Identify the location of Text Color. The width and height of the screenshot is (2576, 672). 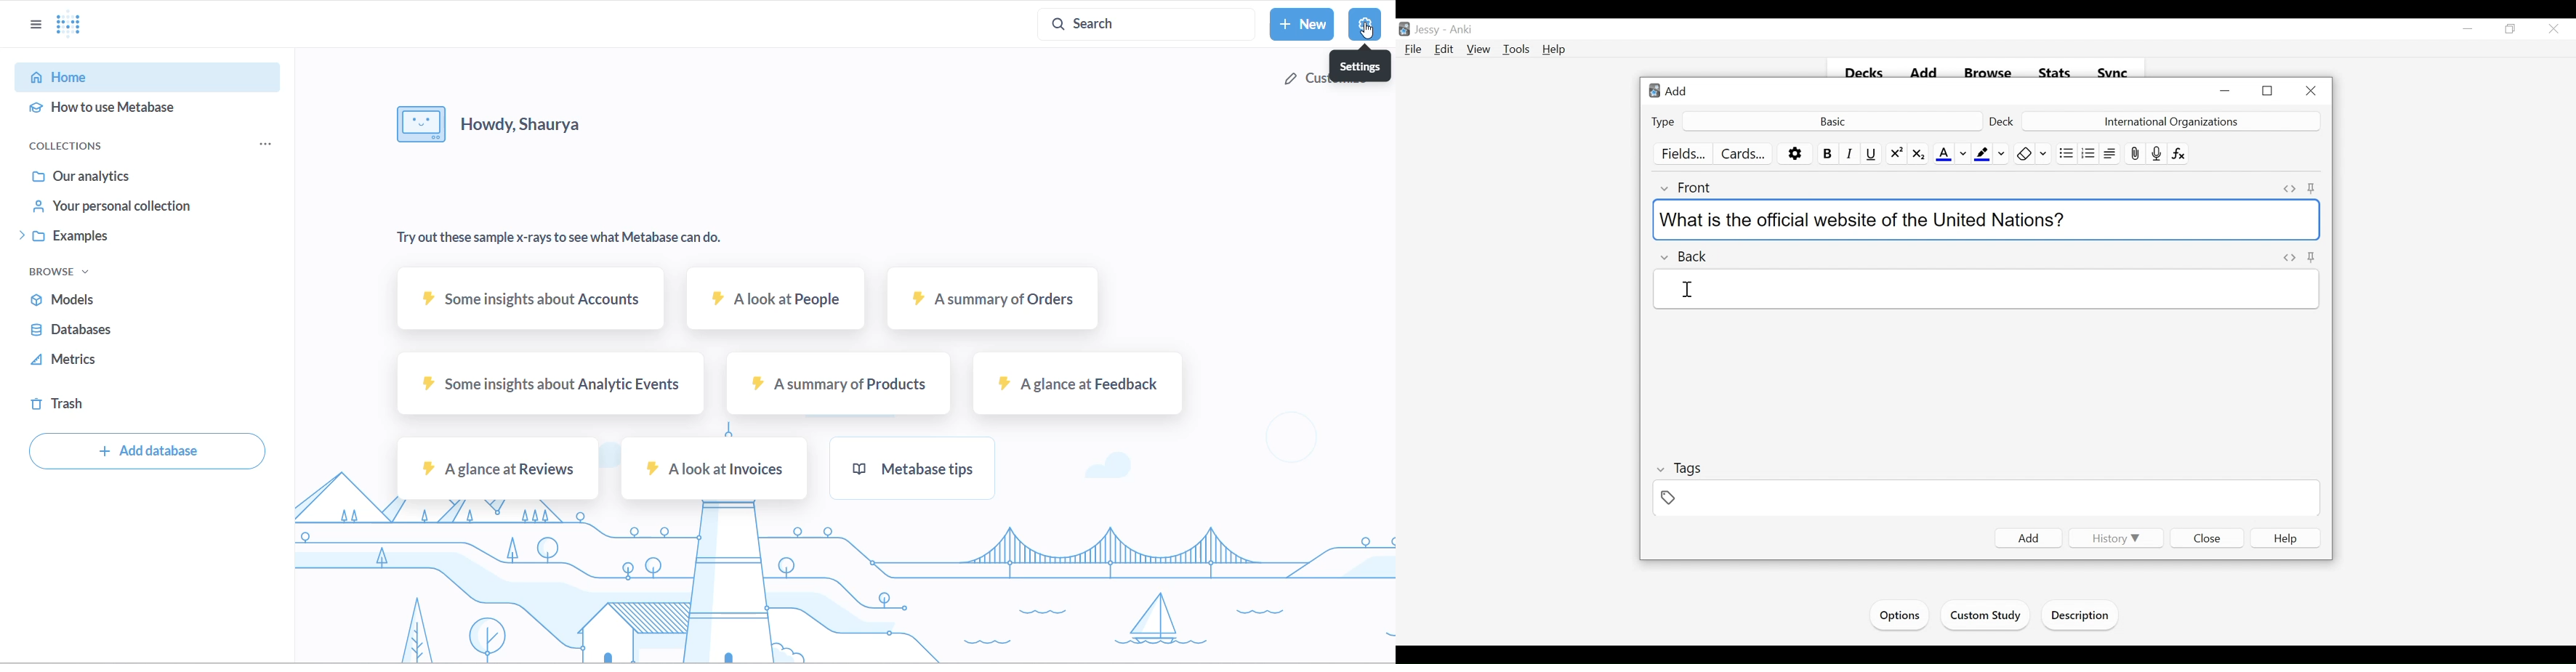
(1943, 154).